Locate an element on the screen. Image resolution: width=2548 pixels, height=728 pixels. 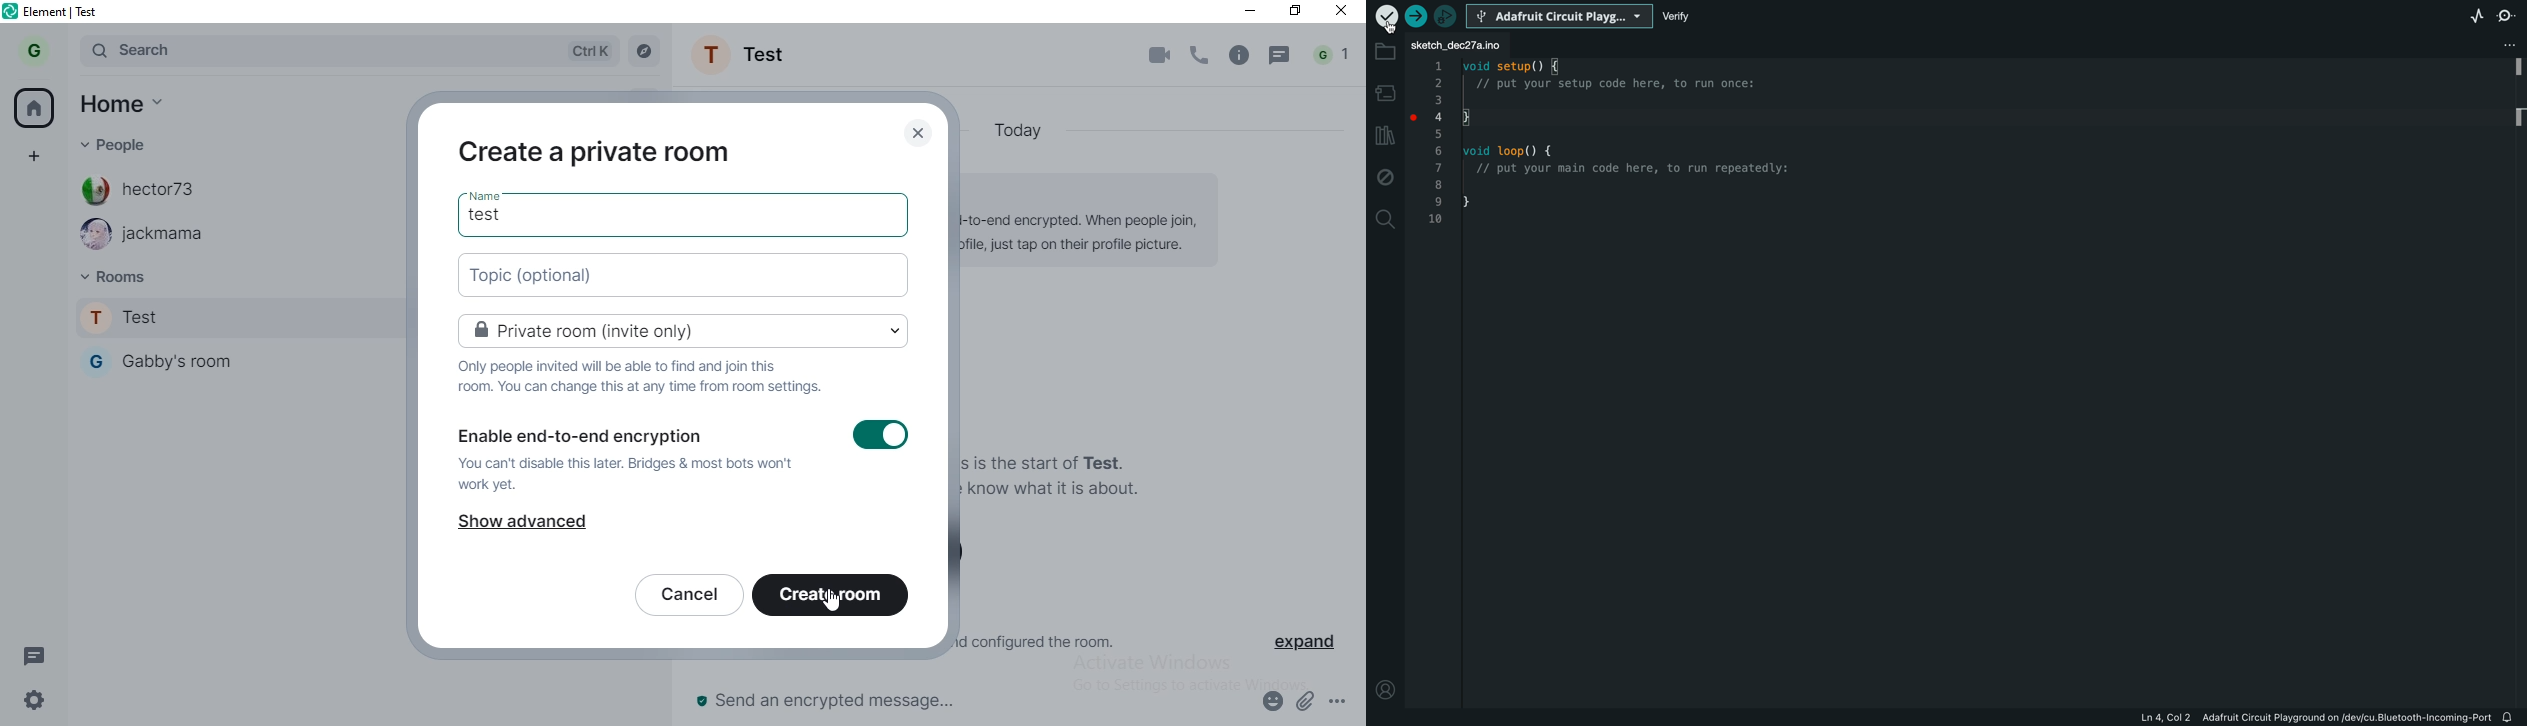
code is located at coordinates (1619, 155).